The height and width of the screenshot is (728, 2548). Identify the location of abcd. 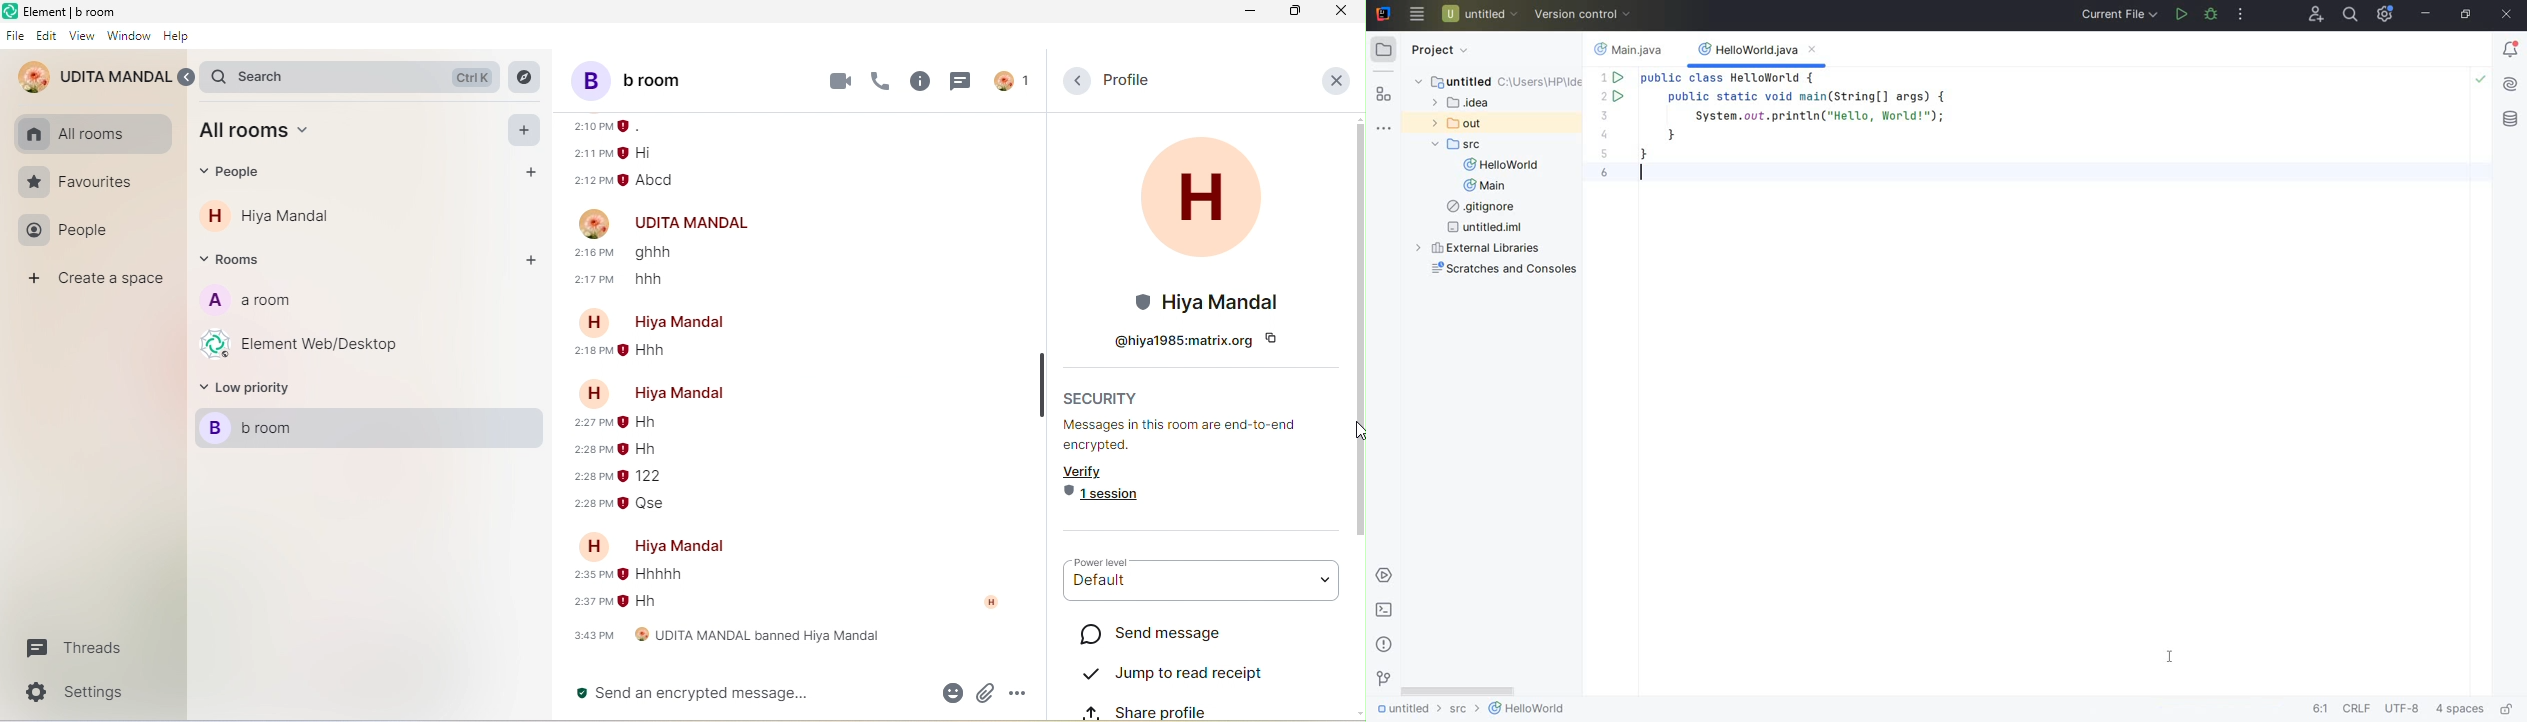
(661, 180).